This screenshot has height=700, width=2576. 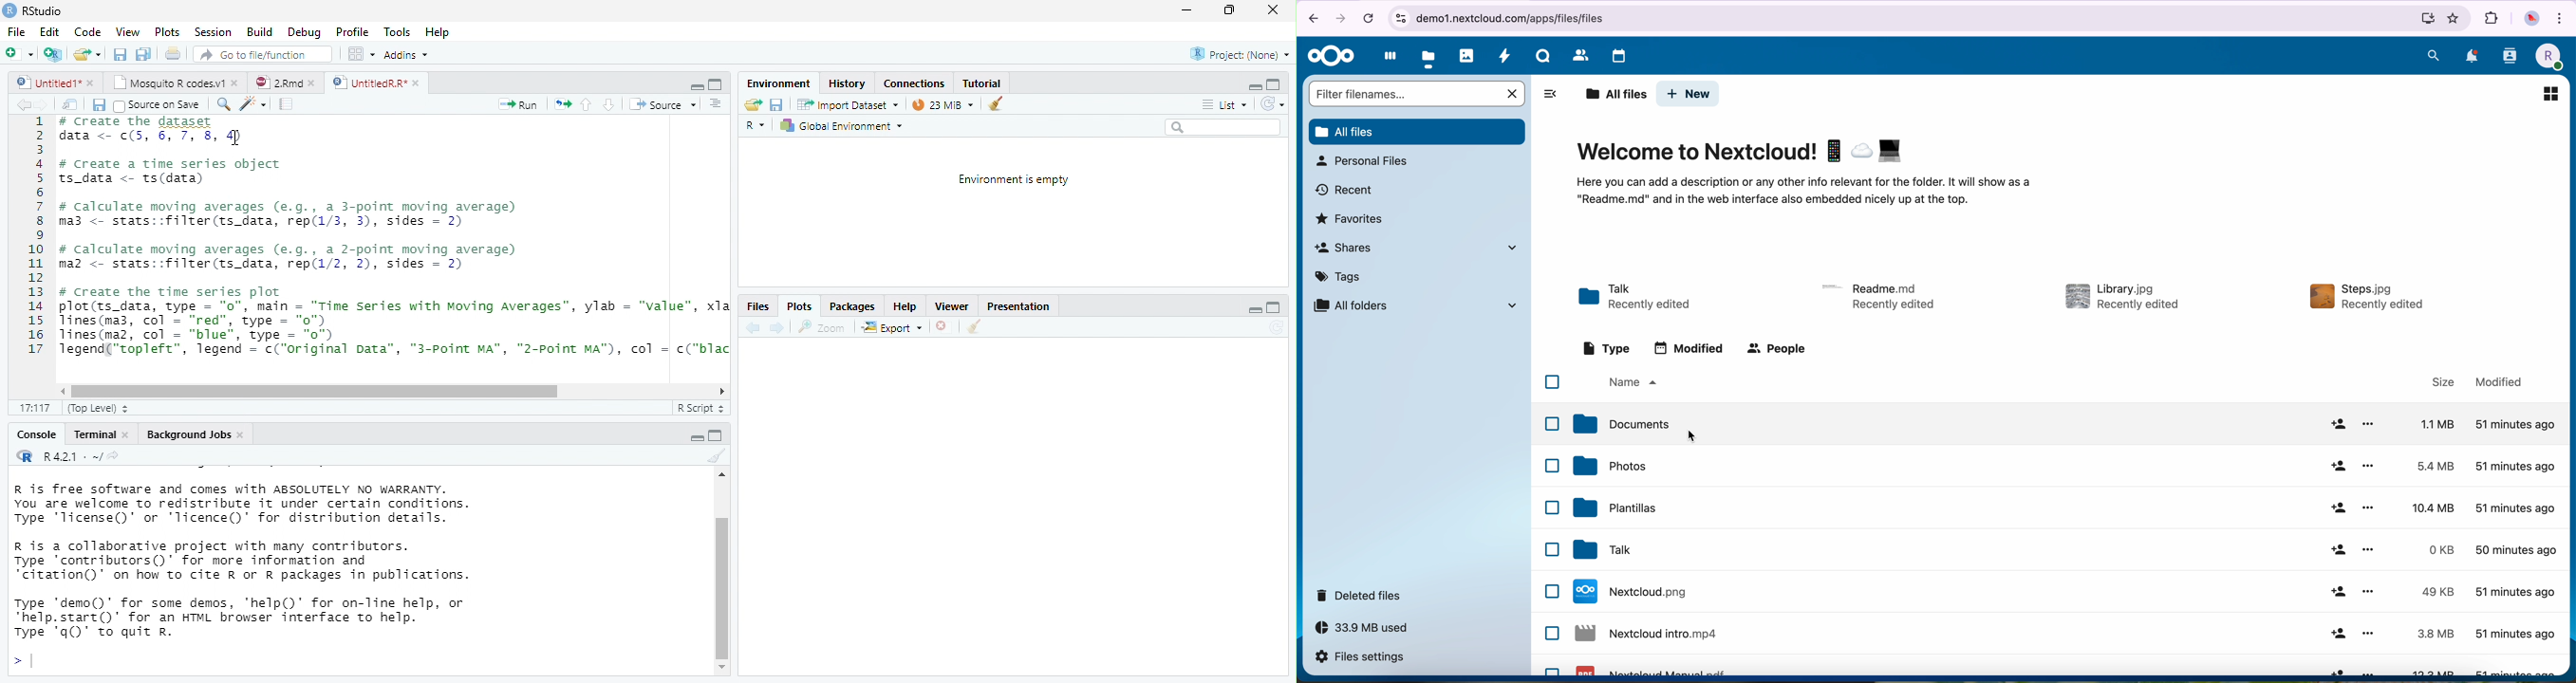 I want to click on Go to file/function, so click(x=259, y=54).